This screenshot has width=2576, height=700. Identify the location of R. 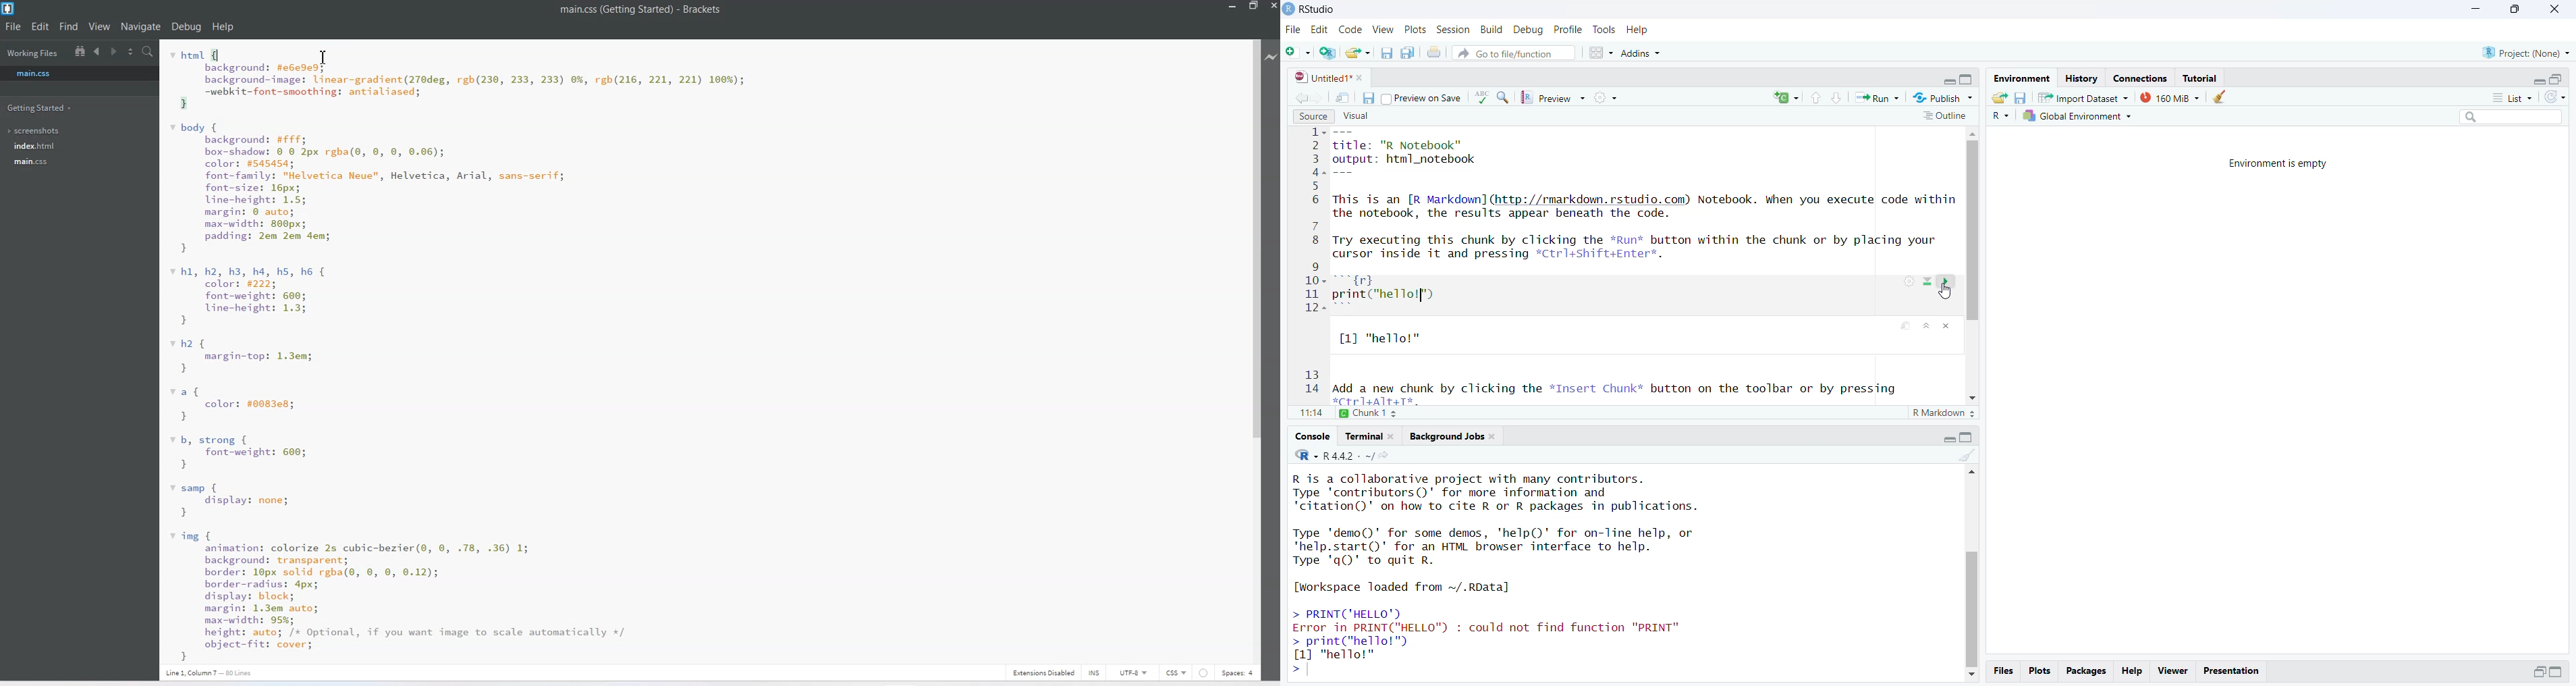
(1998, 117).